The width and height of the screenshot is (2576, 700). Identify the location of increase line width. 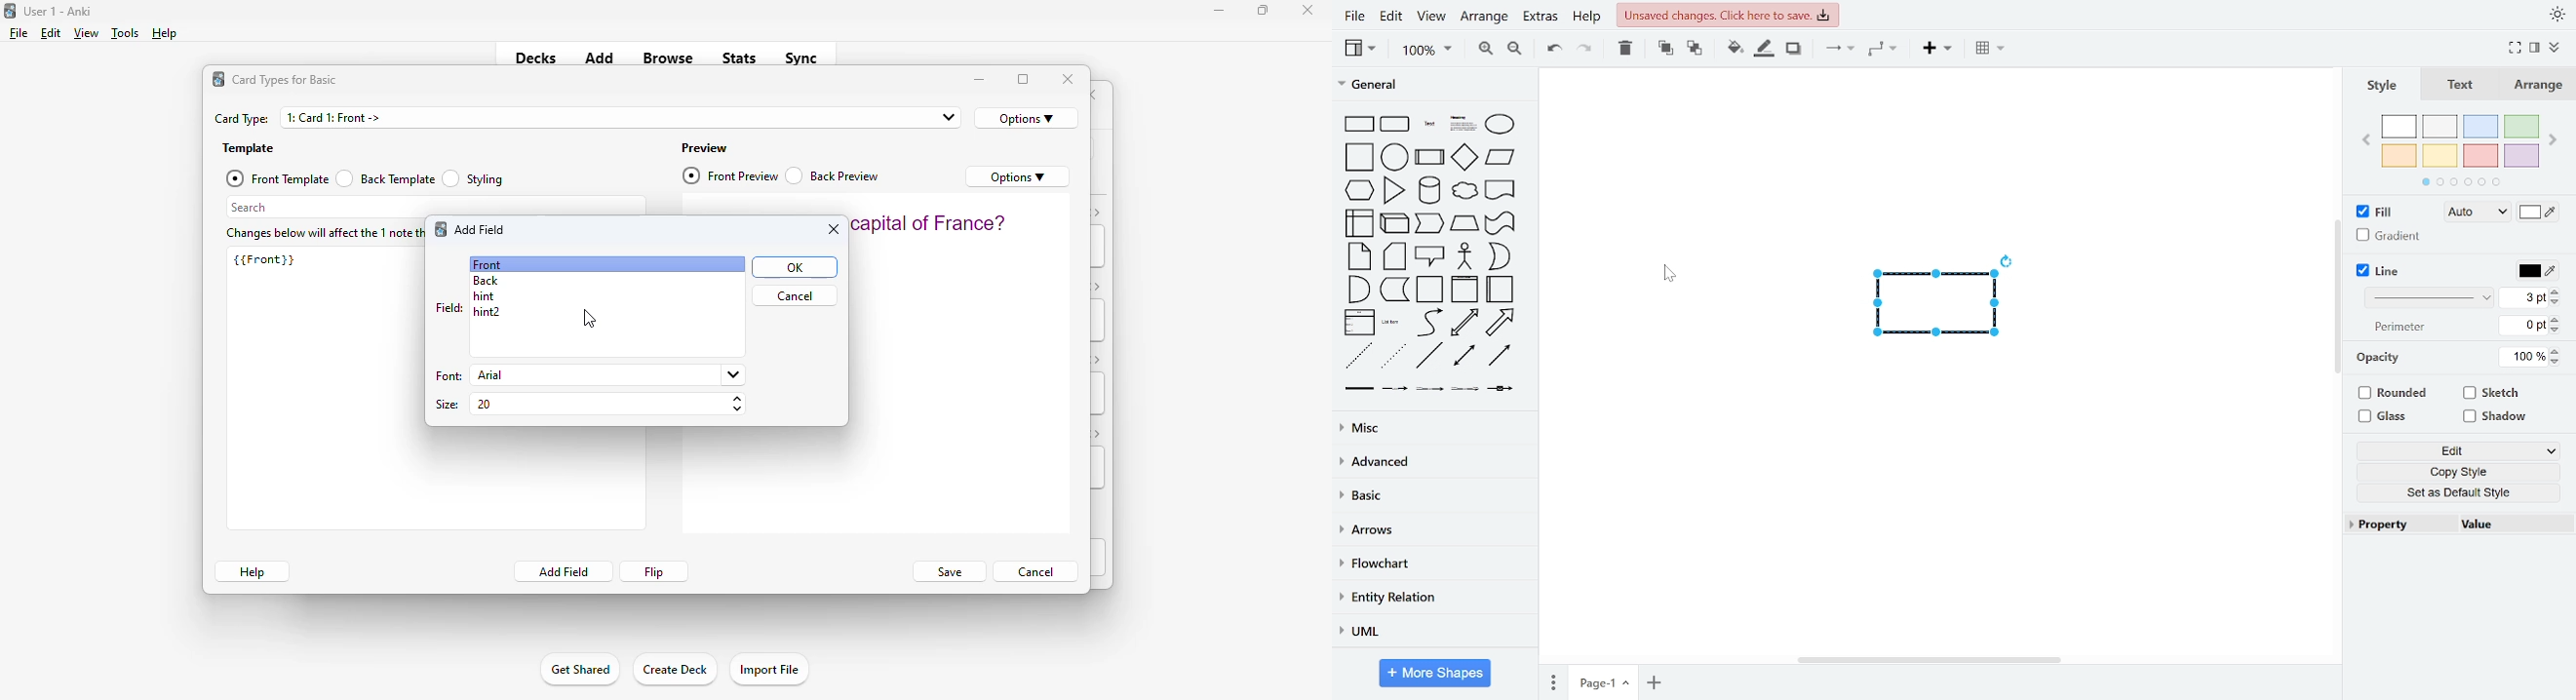
(2556, 292).